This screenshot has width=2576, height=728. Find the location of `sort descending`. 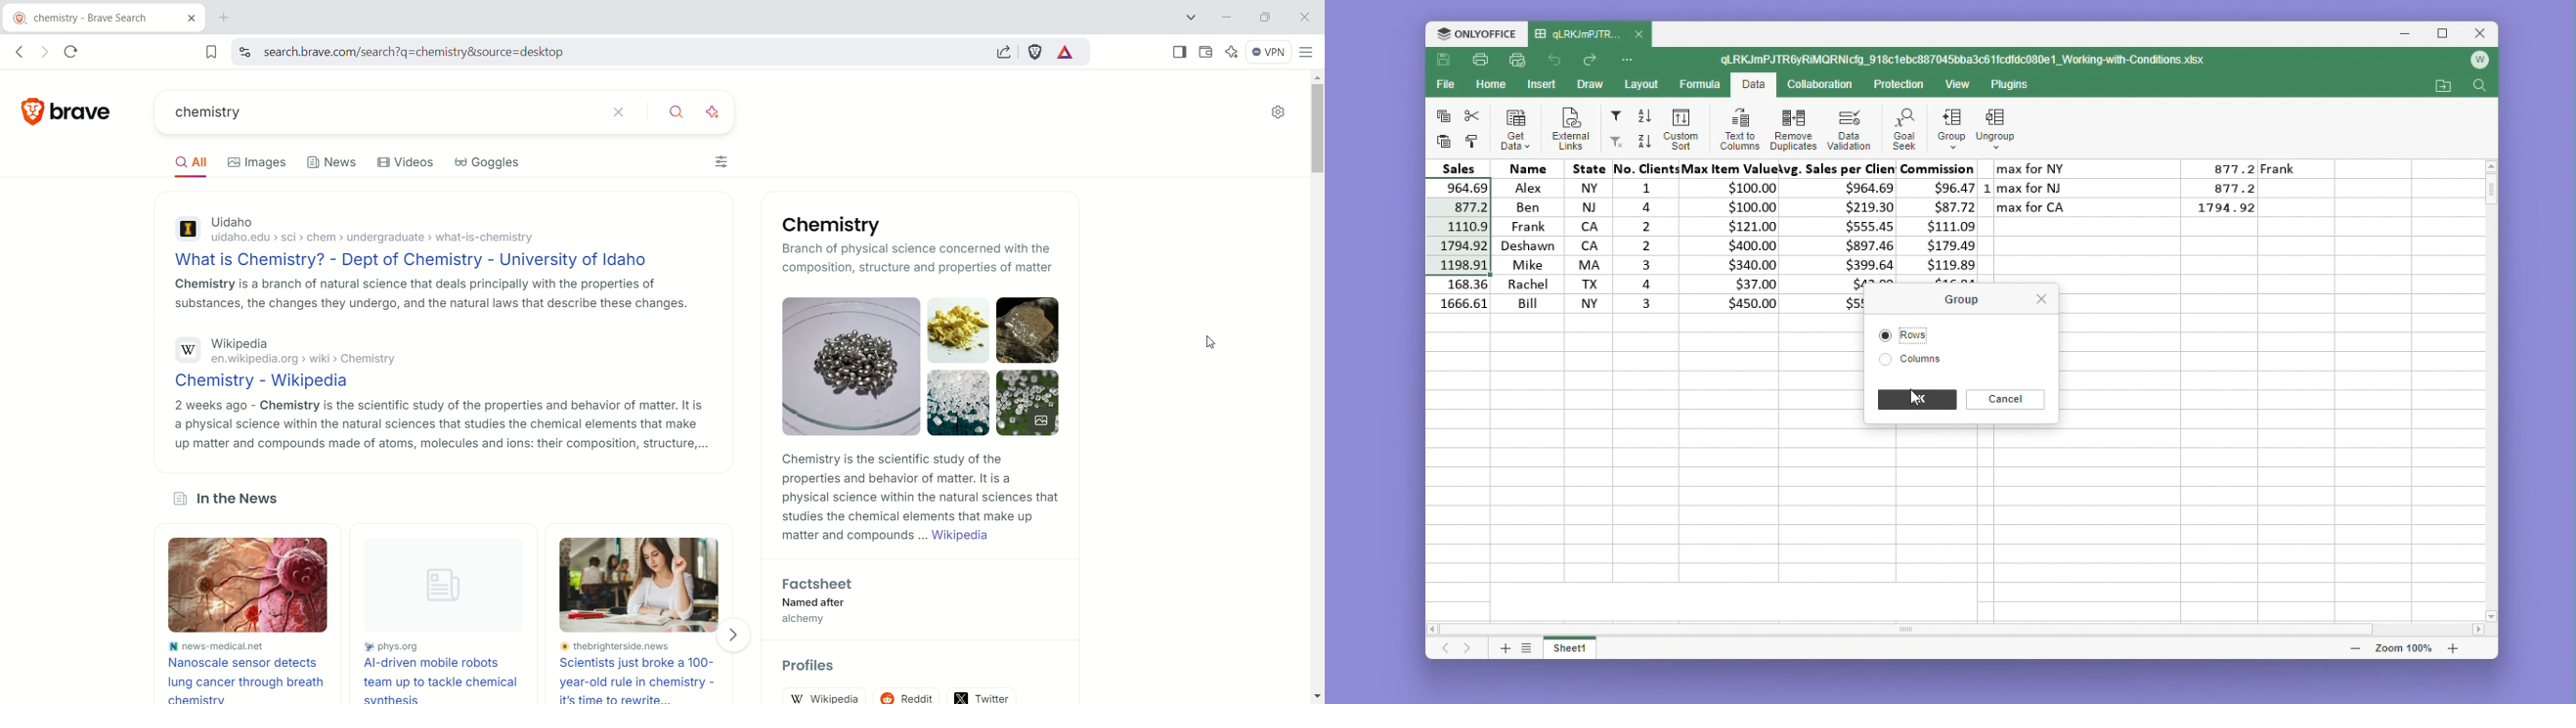

sort descending is located at coordinates (1643, 141).